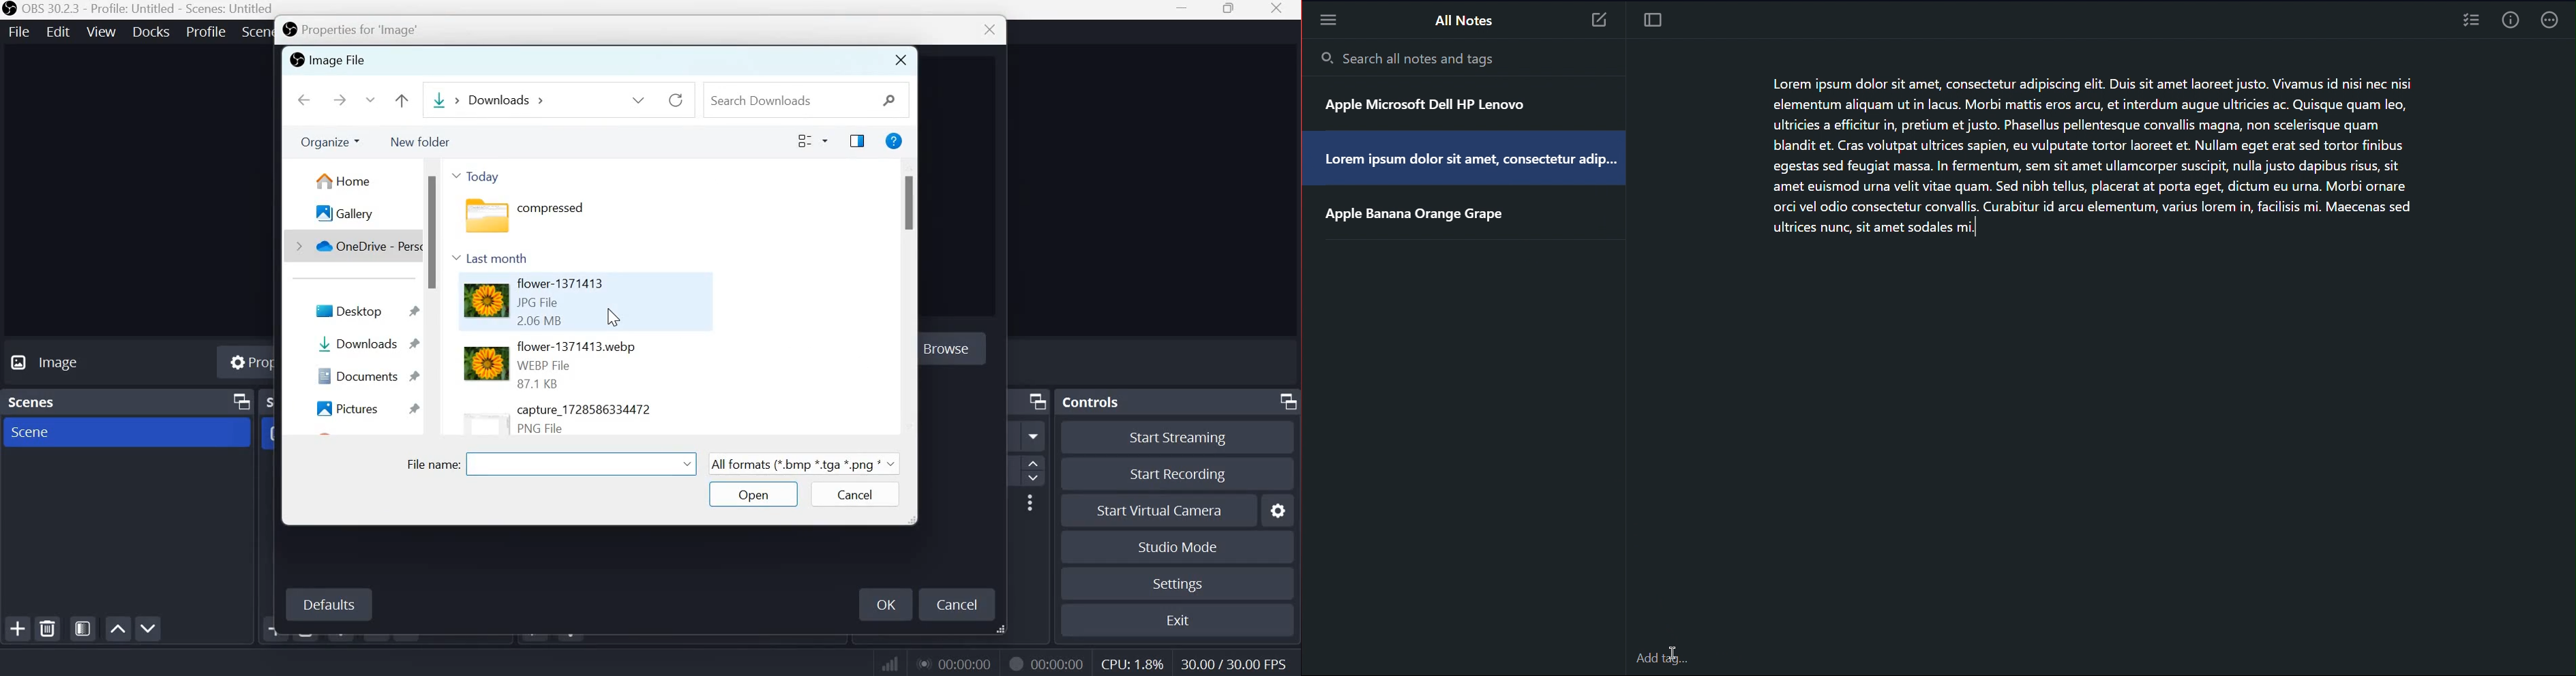 The height and width of the screenshot is (700, 2576). What do you see at coordinates (37, 403) in the screenshot?
I see `Scenes` at bounding box center [37, 403].